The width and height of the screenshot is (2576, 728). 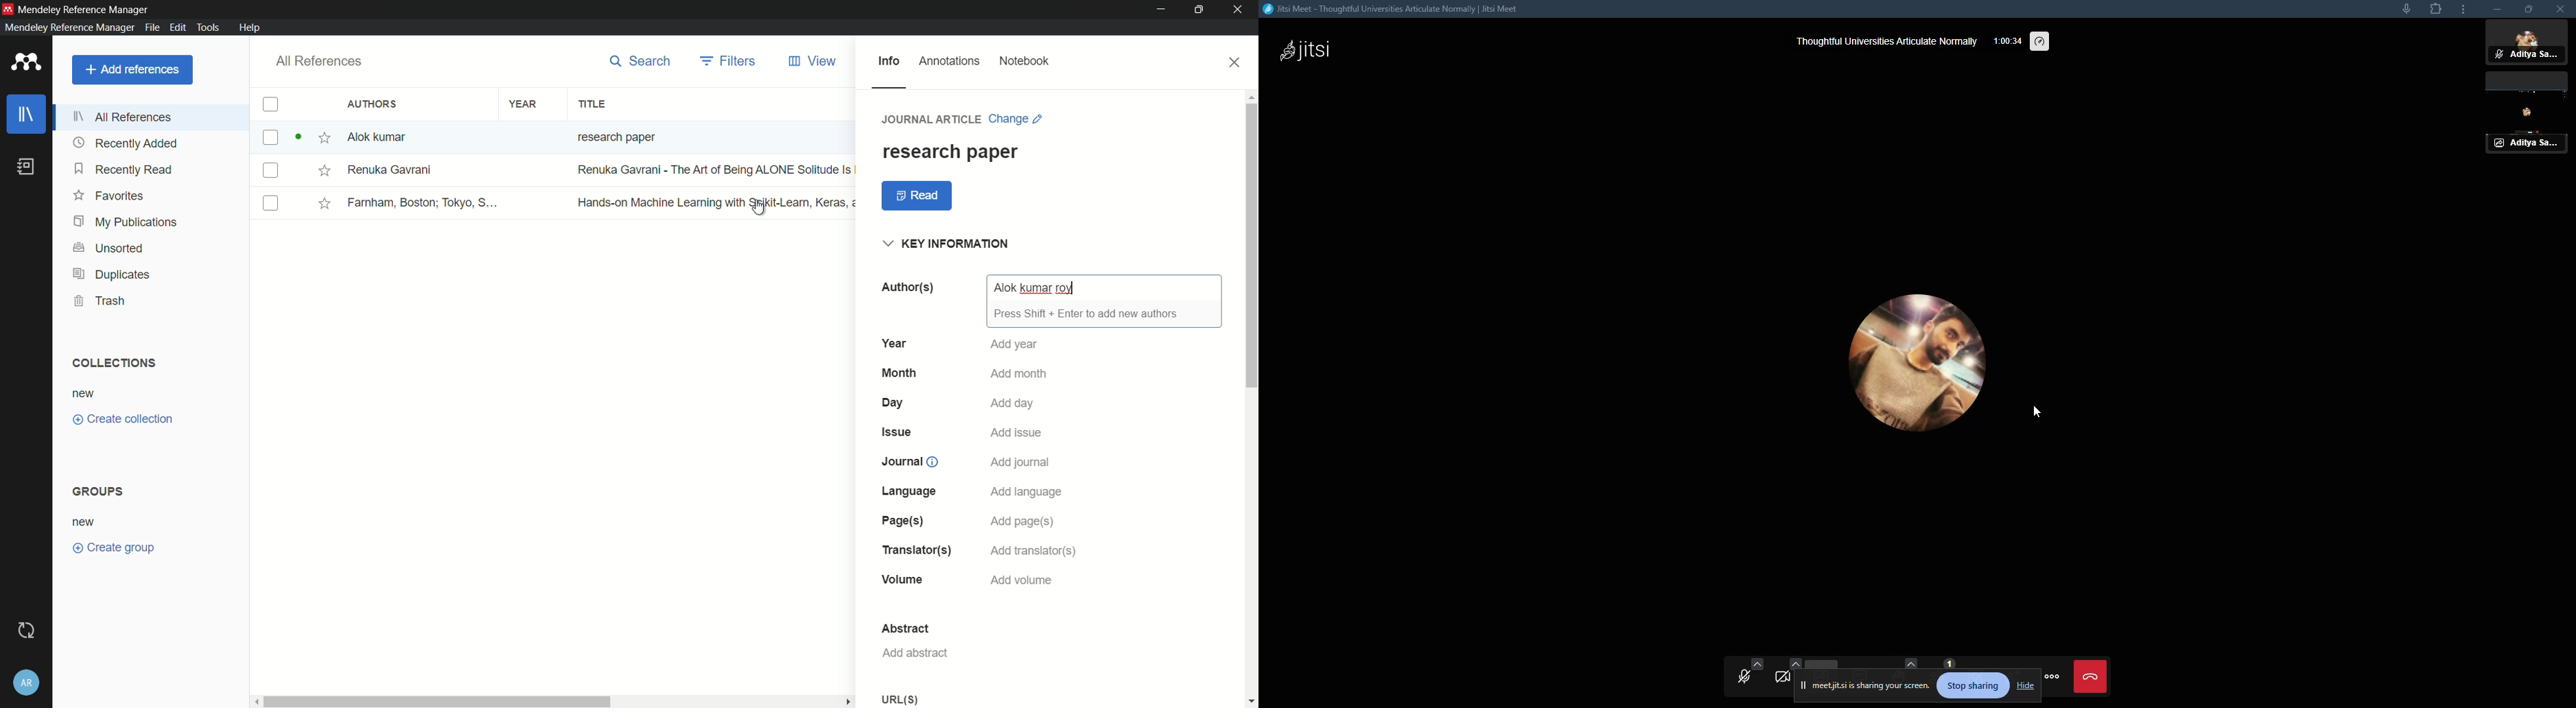 What do you see at coordinates (949, 245) in the screenshot?
I see `key information` at bounding box center [949, 245].